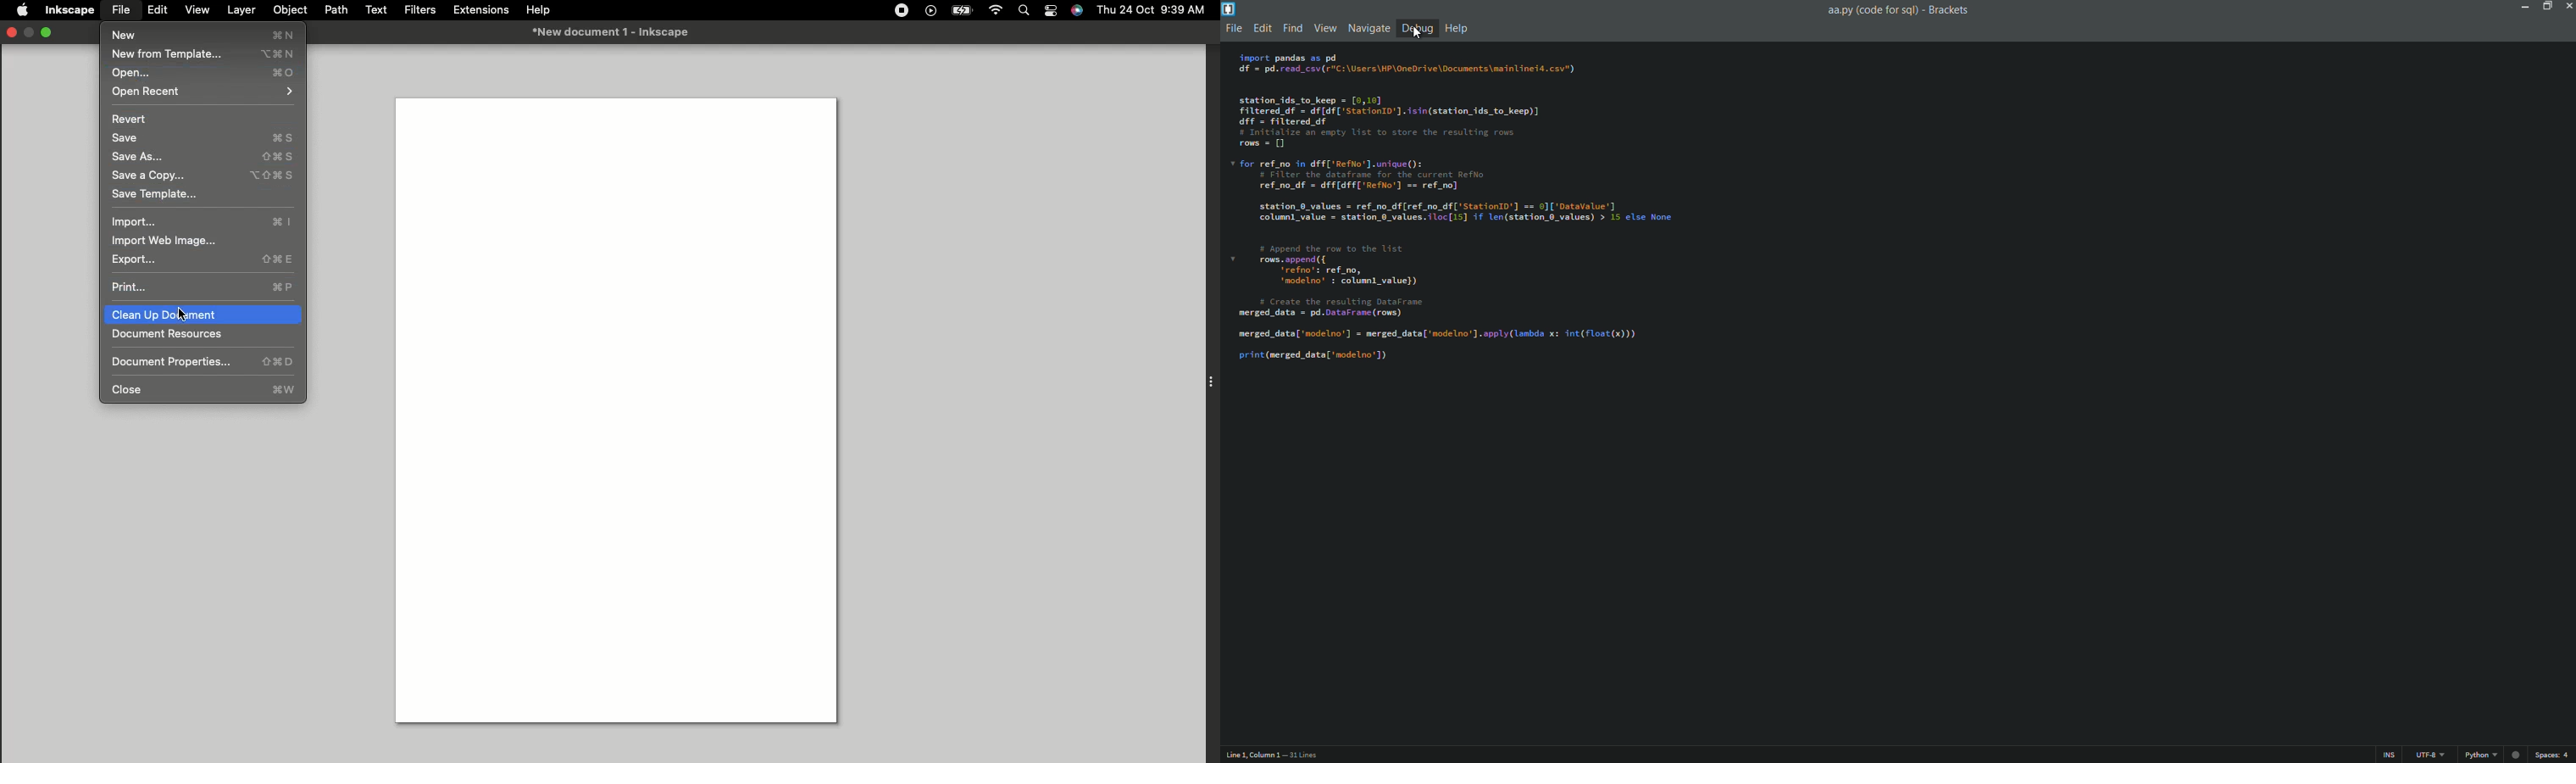 The width and height of the screenshot is (2576, 784). Describe the element at coordinates (48, 31) in the screenshot. I see `Expand` at that location.